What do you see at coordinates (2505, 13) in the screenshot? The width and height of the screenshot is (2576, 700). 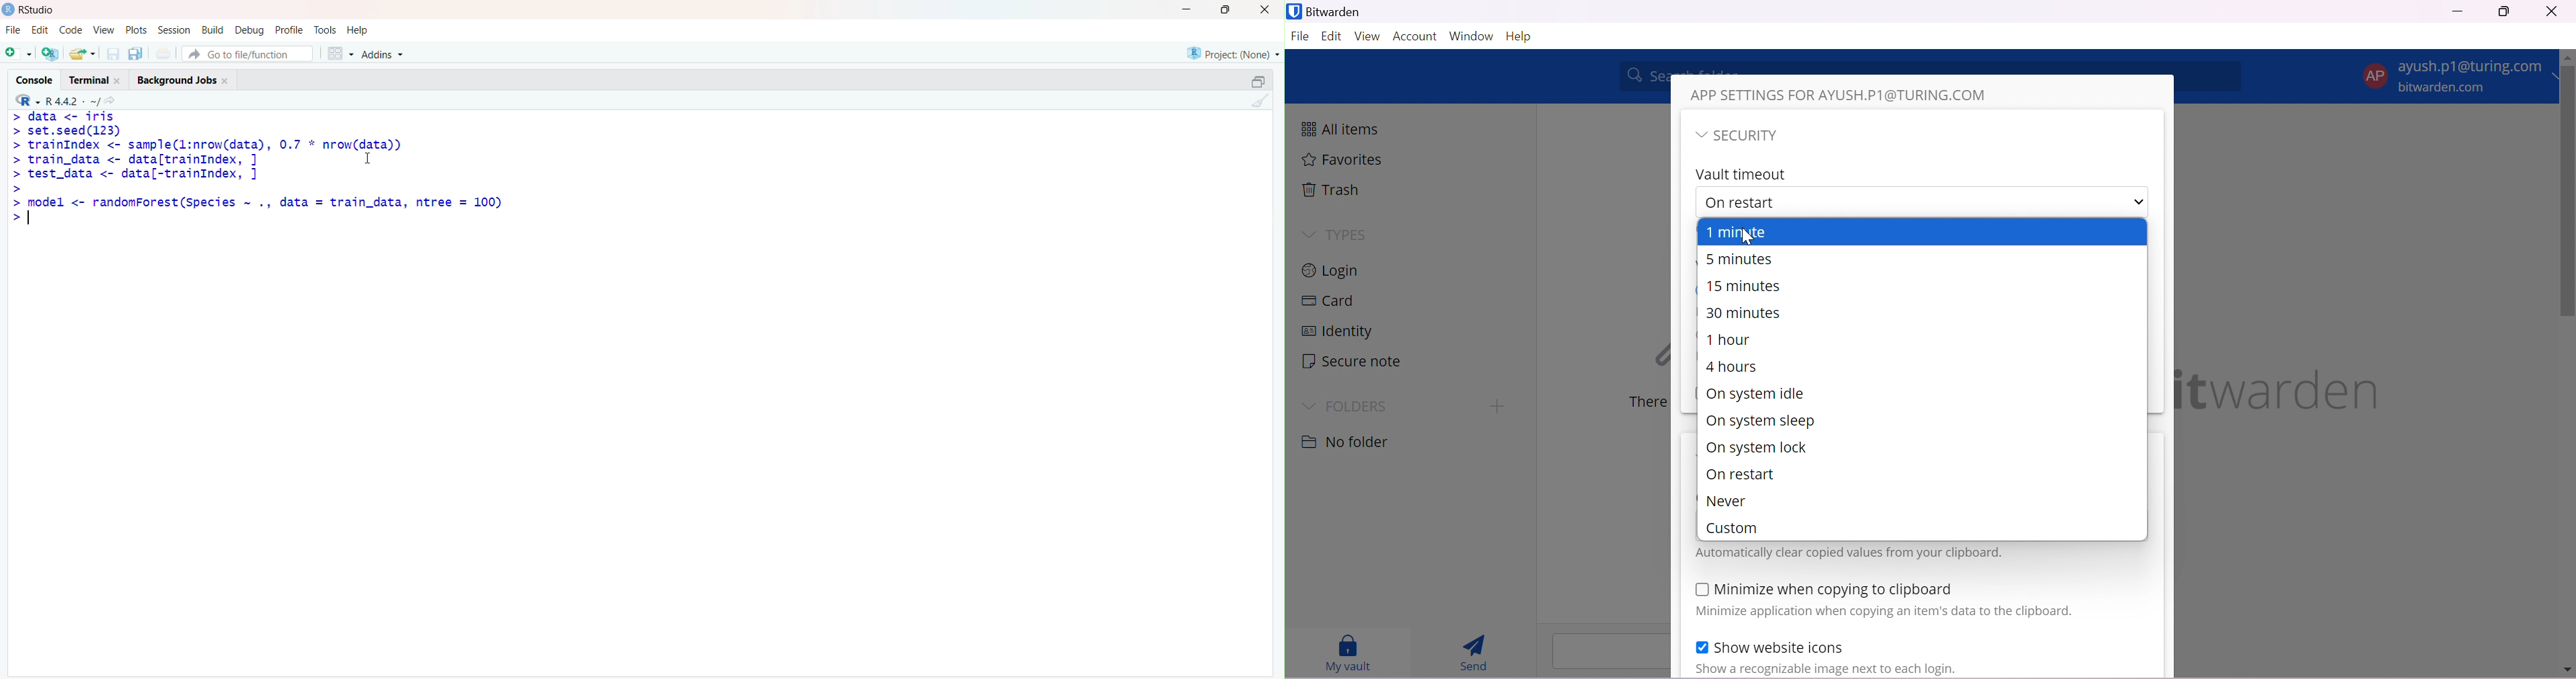 I see `Restore Down` at bounding box center [2505, 13].